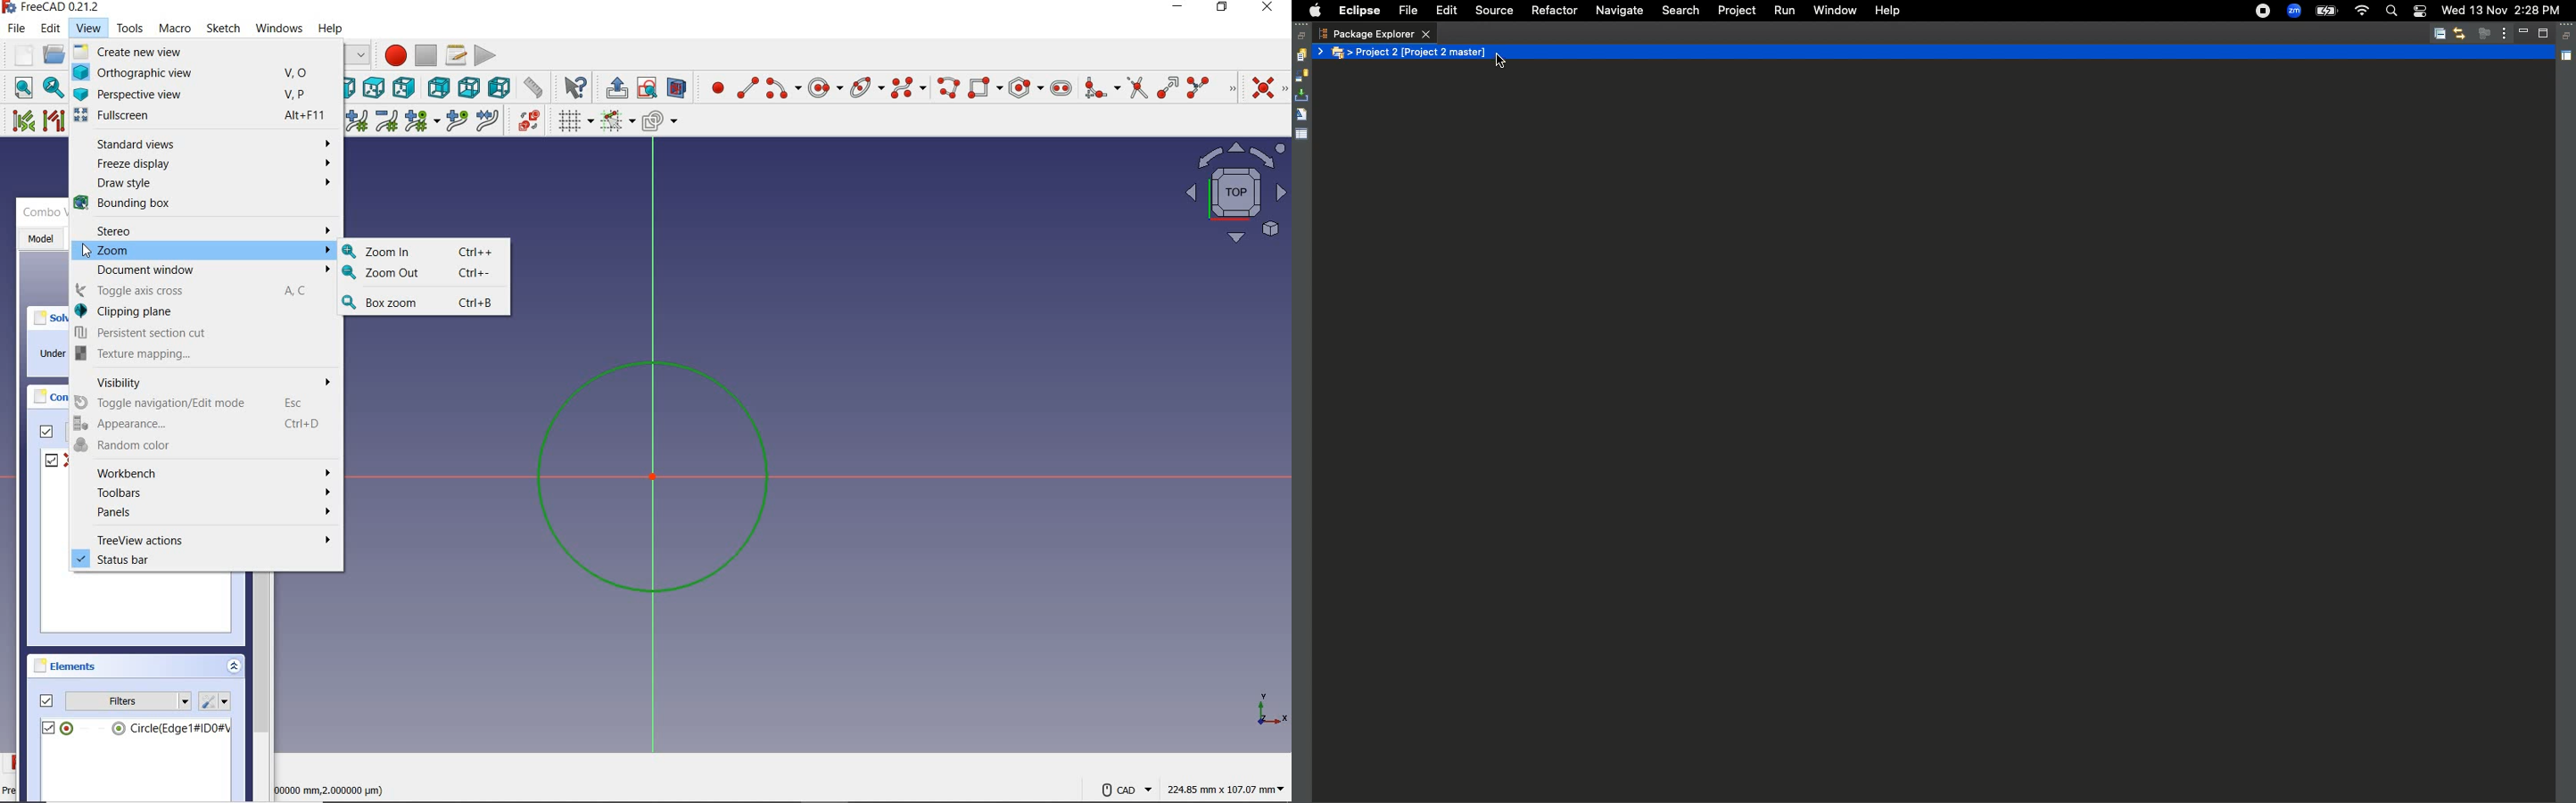 The image size is (2576, 812). What do you see at coordinates (1266, 87) in the screenshot?
I see `constrain coincident` at bounding box center [1266, 87].